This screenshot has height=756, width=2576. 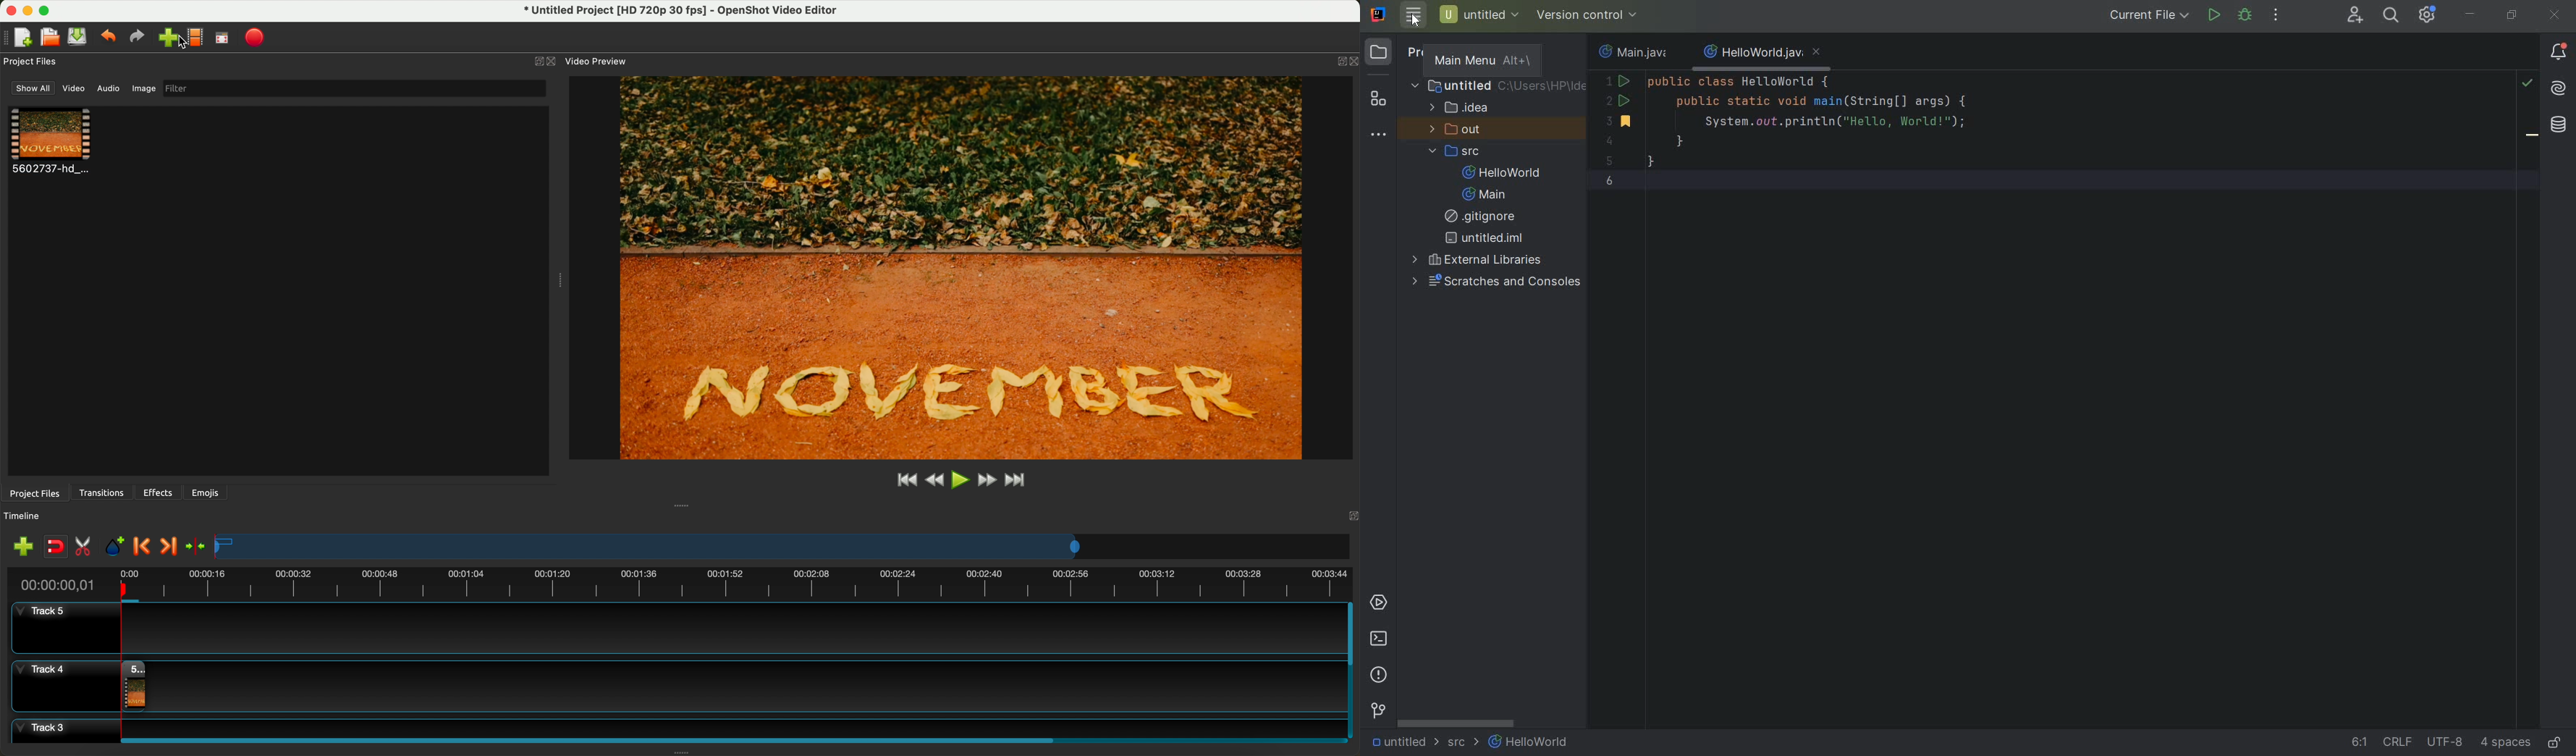 I want to click on close program, so click(x=9, y=9).